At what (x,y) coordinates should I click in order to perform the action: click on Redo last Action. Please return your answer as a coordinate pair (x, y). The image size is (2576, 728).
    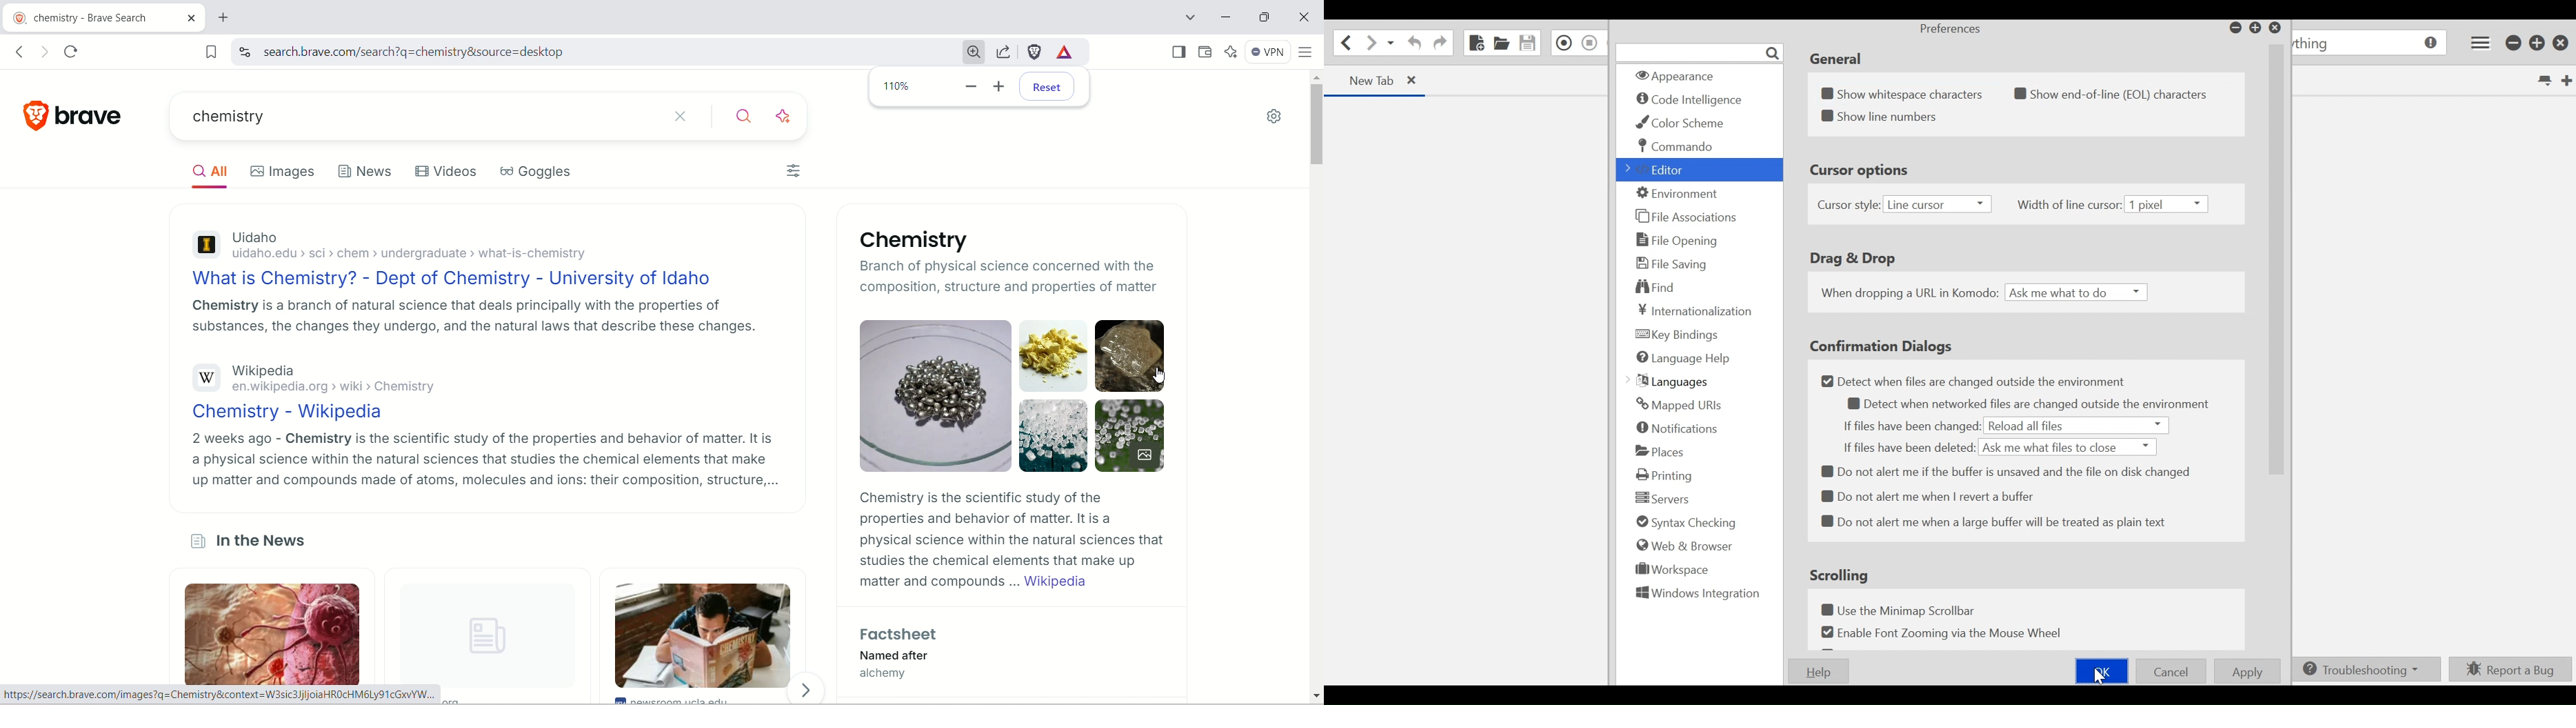
    Looking at the image, I should click on (1439, 44).